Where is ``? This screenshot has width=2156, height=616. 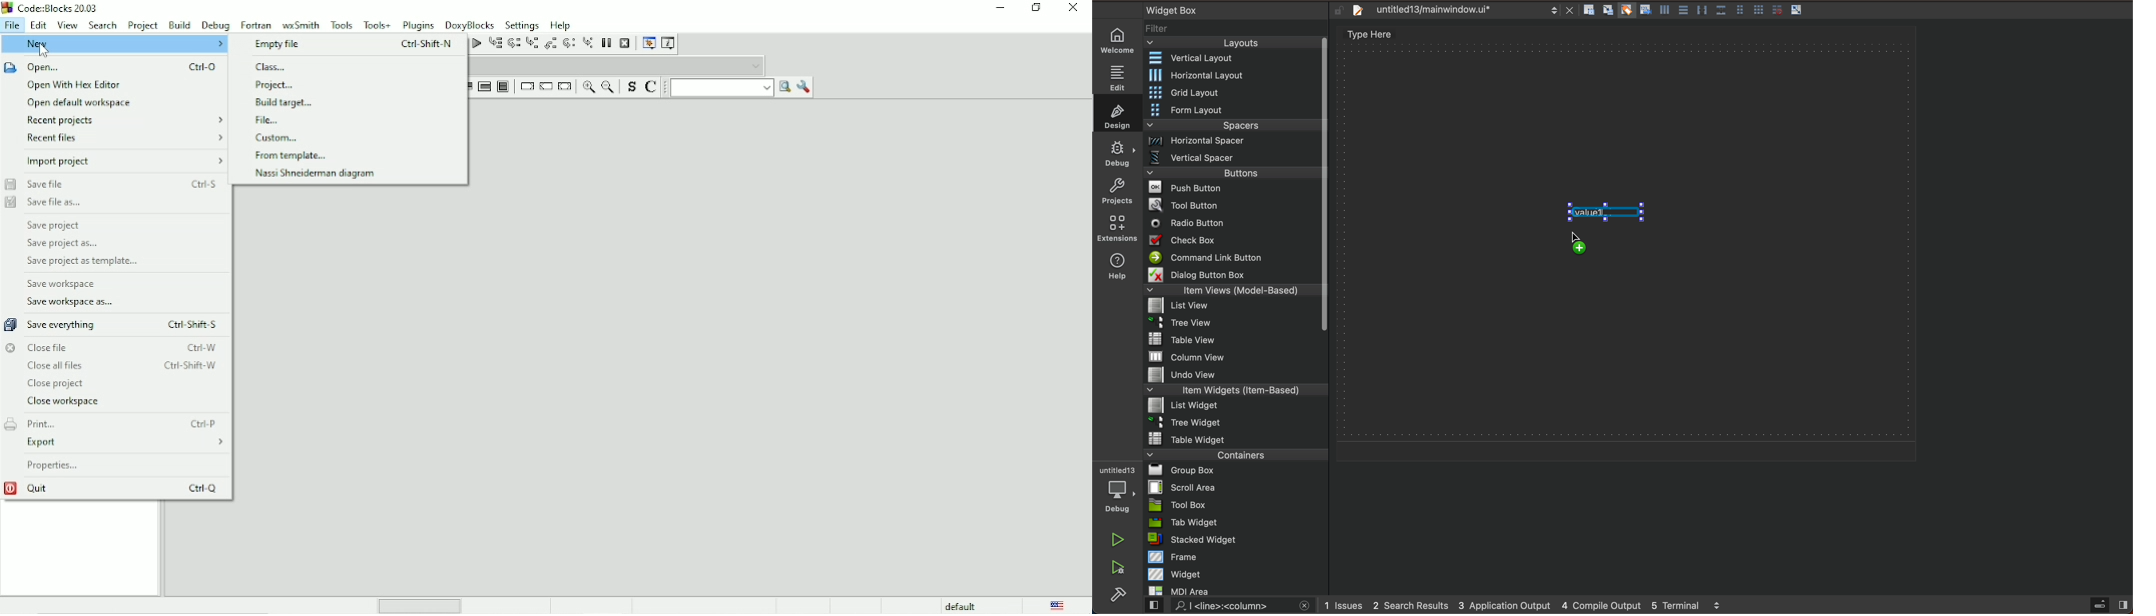  is located at coordinates (1233, 175).